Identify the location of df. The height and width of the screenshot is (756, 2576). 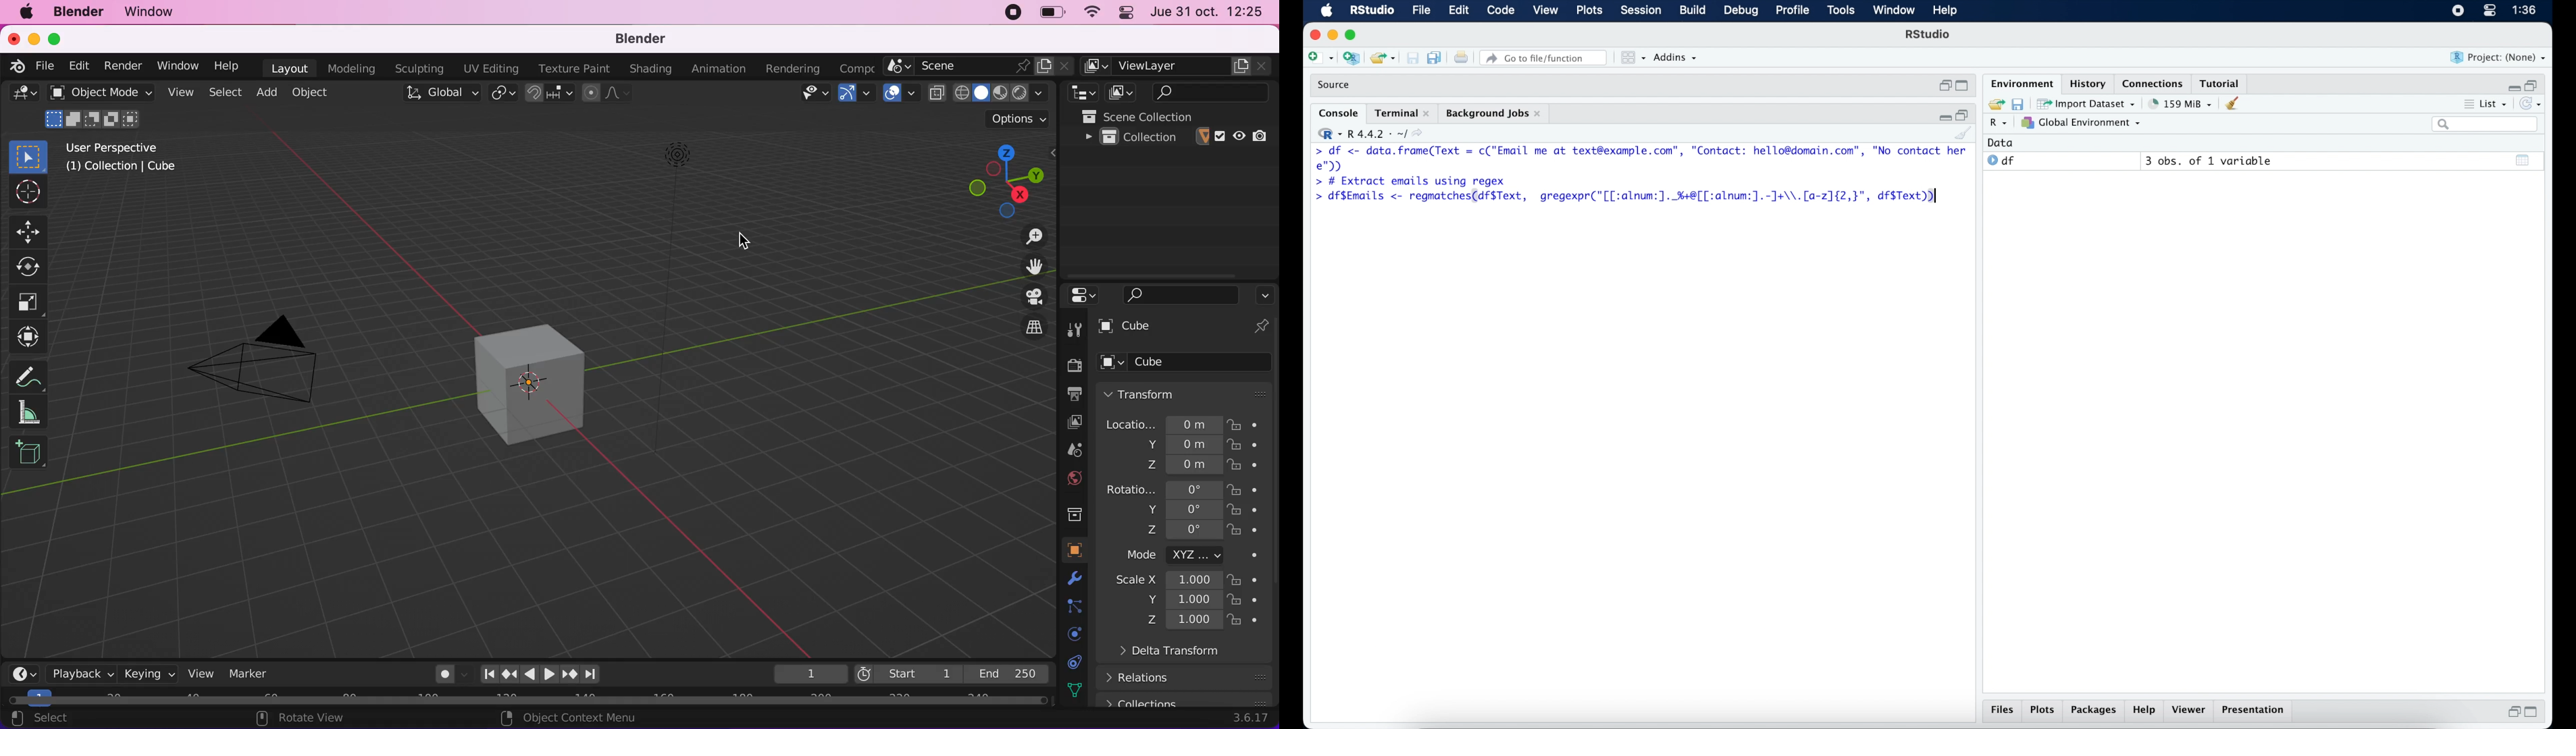
(2002, 161).